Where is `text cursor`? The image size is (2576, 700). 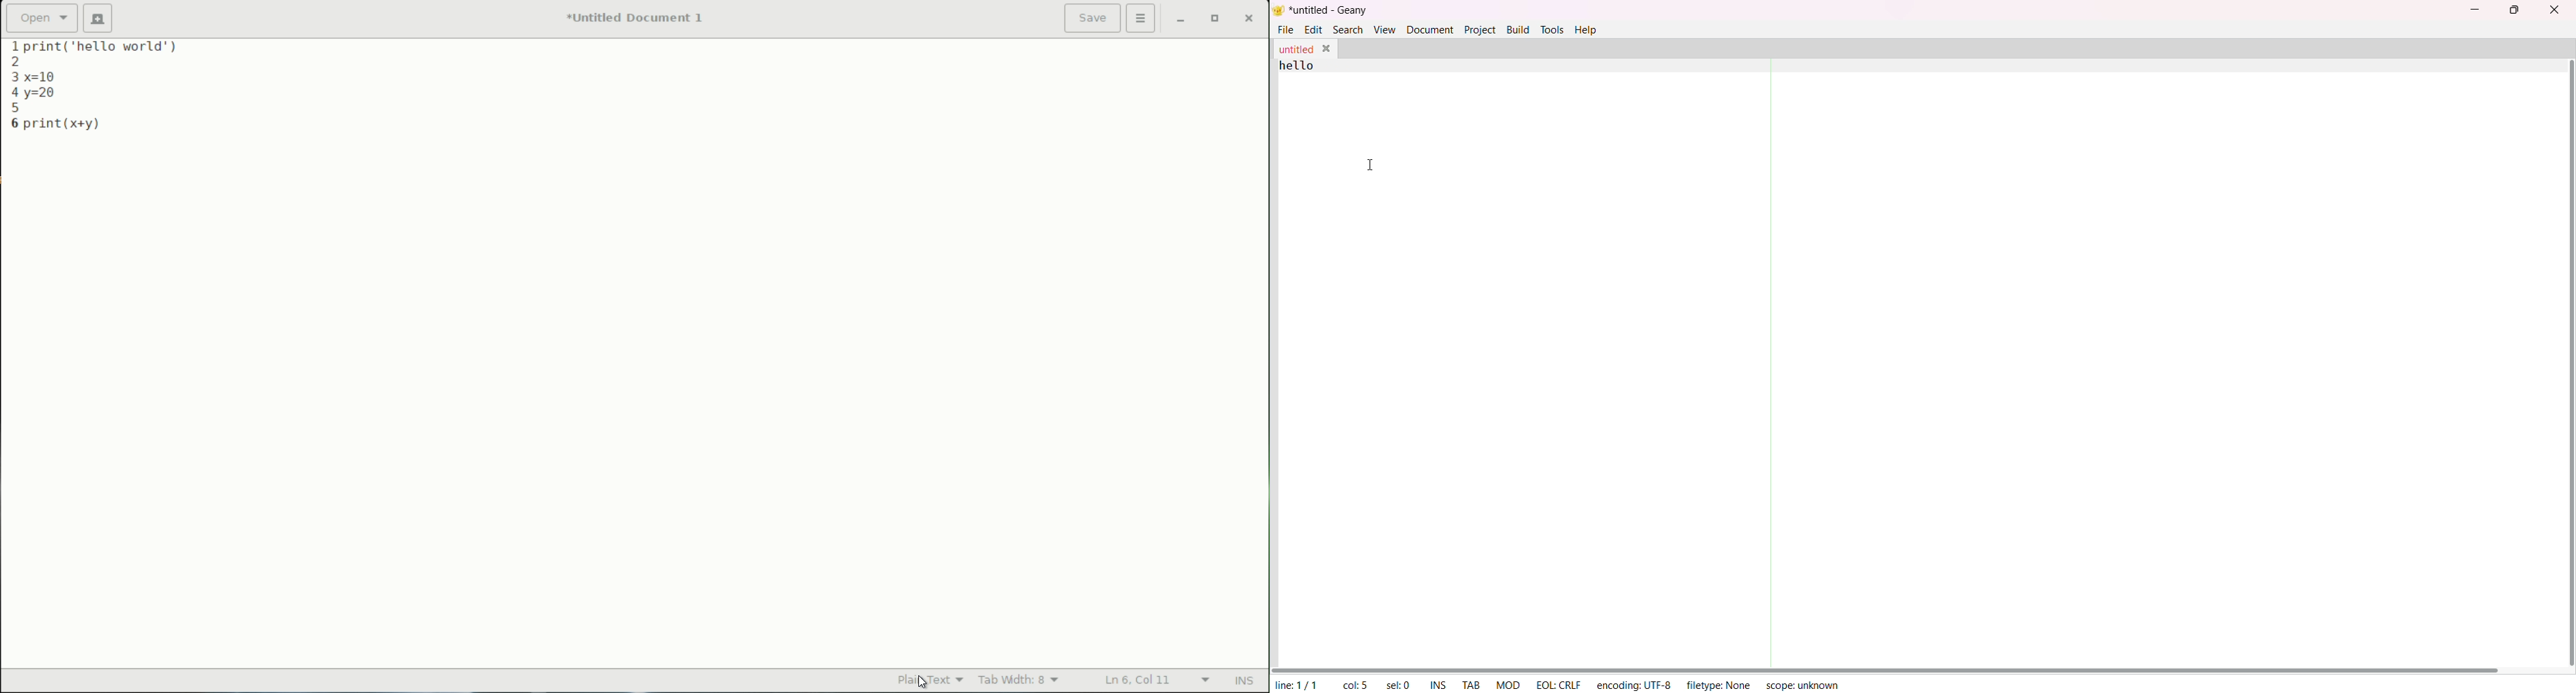
text cursor is located at coordinates (1372, 166).